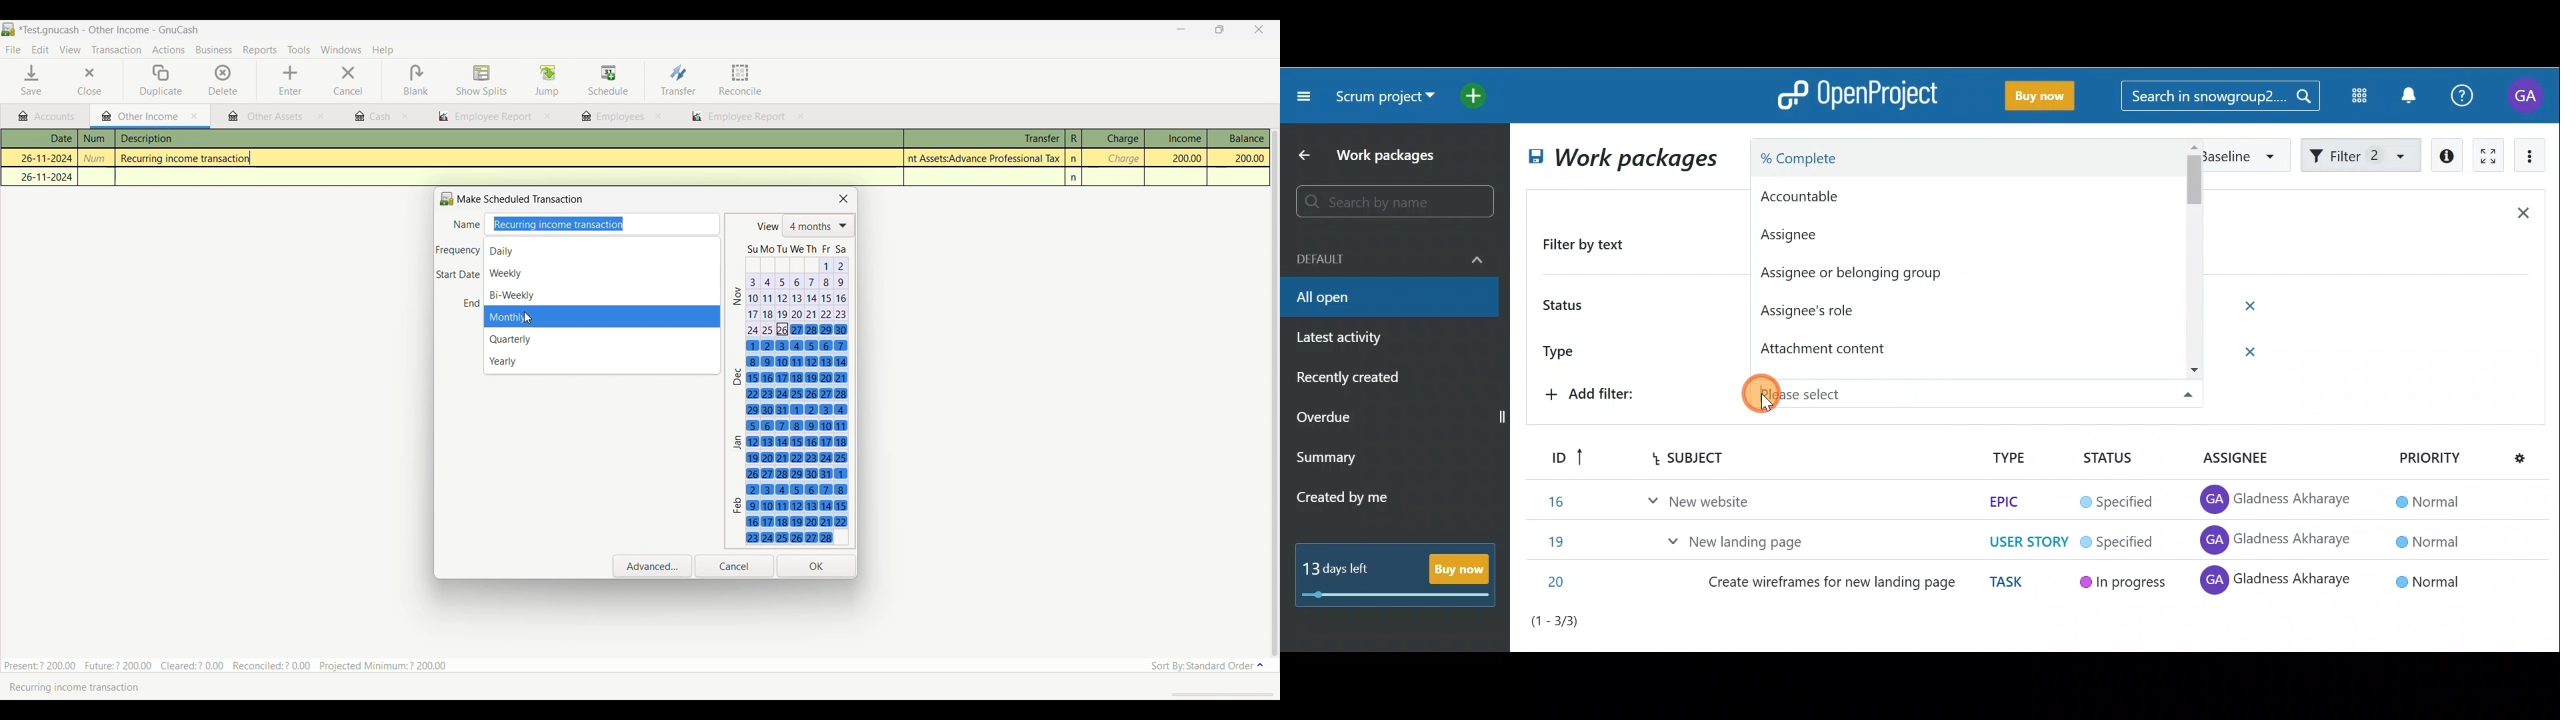 The width and height of the screenshot is (2576, 728). I want to click on View menu, so click(69, 50).